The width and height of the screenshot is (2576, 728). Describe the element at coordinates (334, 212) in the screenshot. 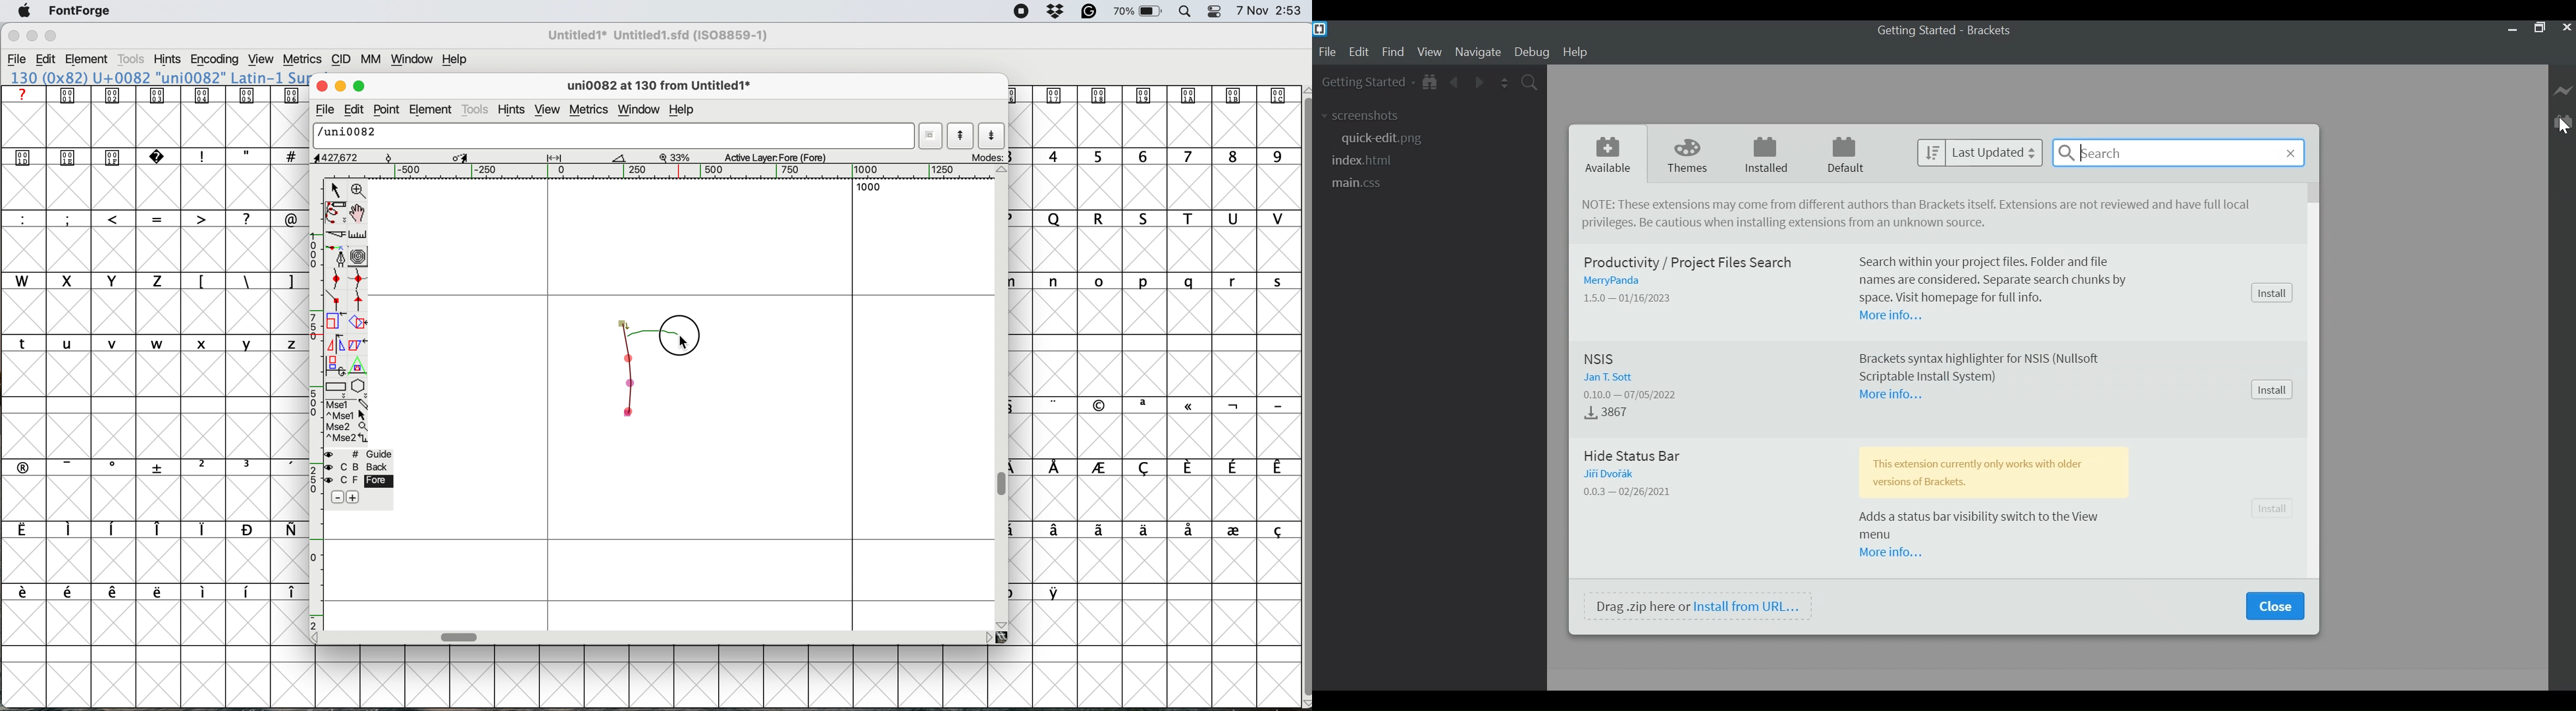

I see `draw freehand curve` at that location.